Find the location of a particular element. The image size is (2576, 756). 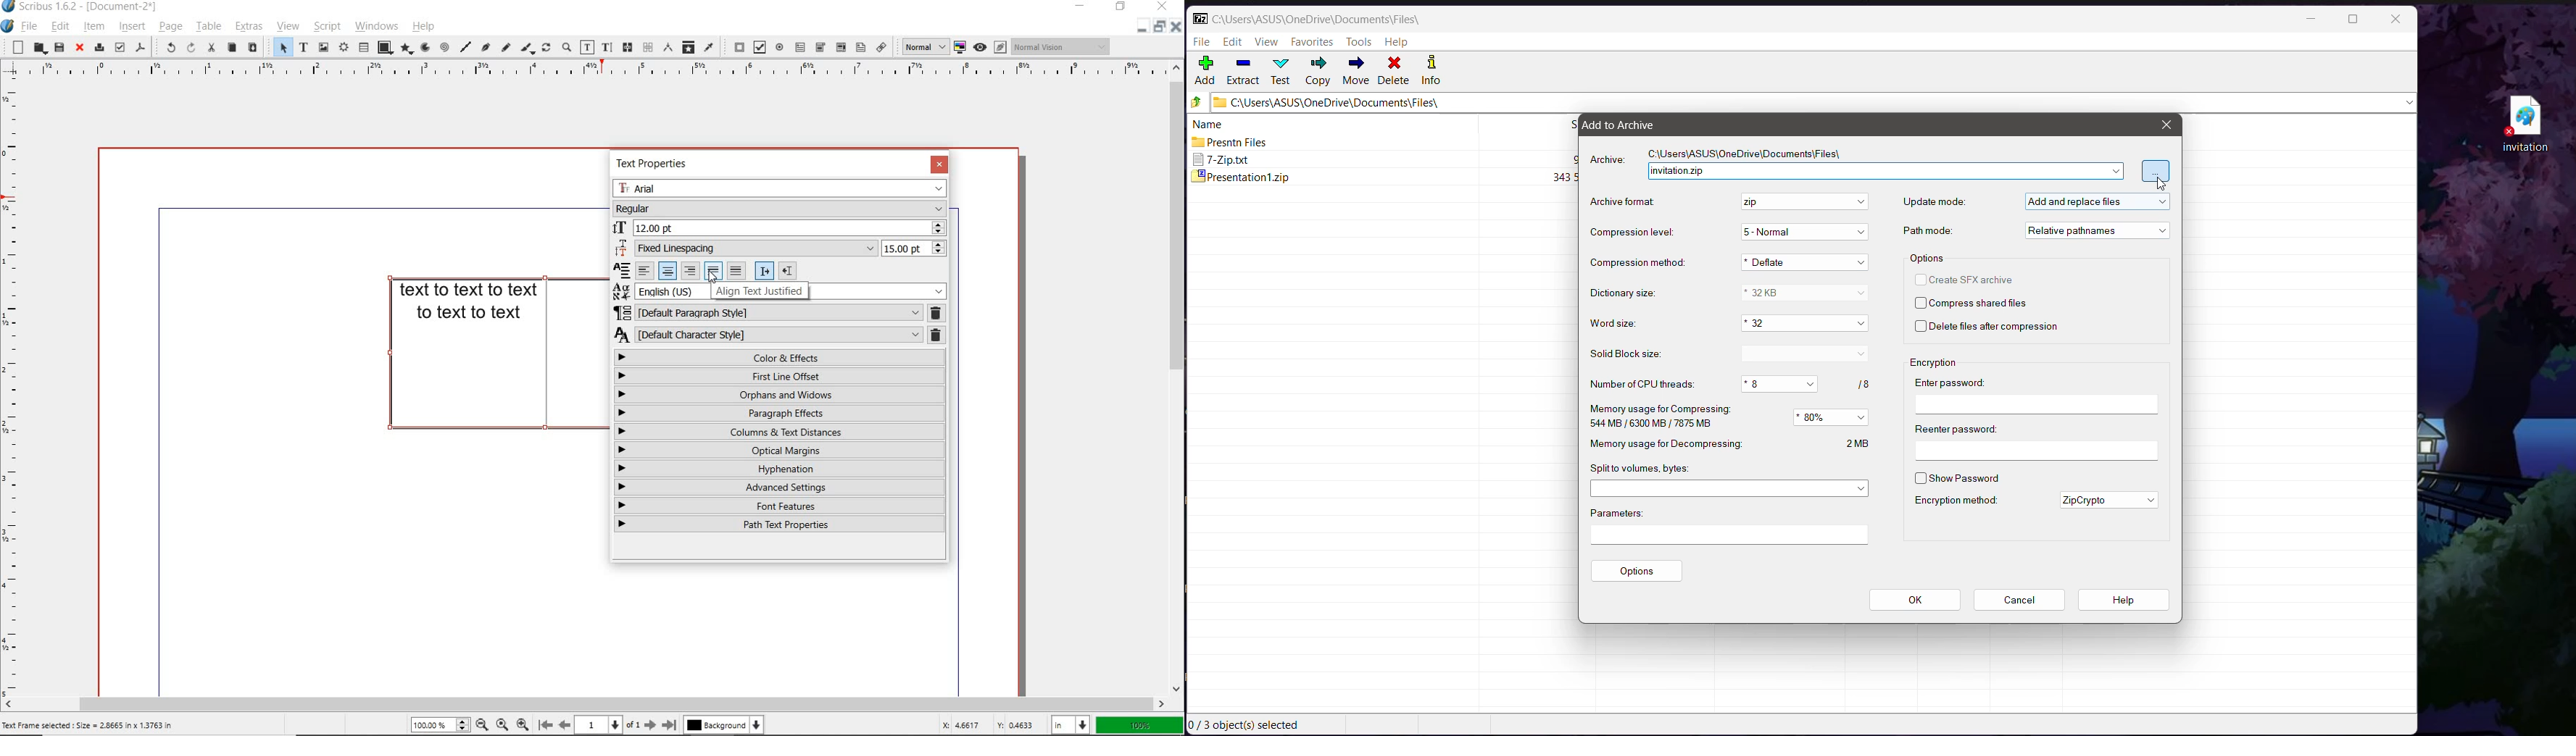

OK is located at coordinates (1916, 601).